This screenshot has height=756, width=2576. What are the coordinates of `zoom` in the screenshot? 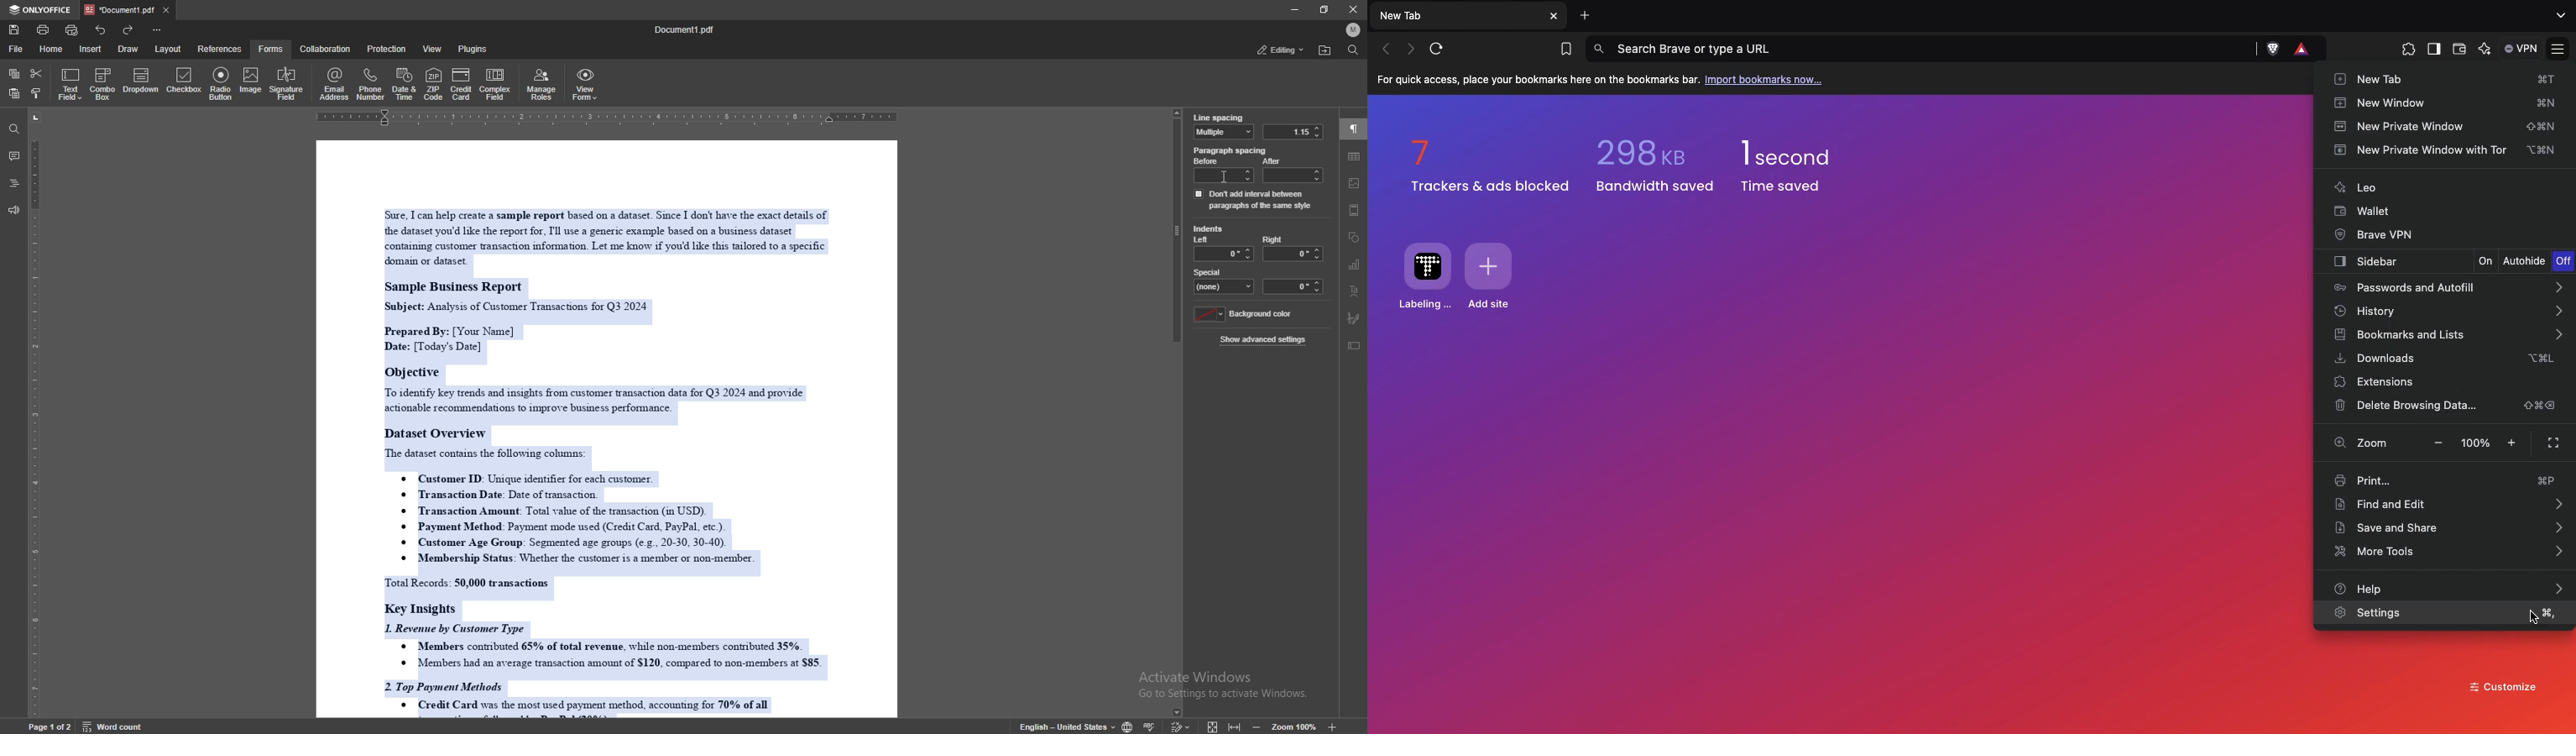 It's located at (1295, 726).